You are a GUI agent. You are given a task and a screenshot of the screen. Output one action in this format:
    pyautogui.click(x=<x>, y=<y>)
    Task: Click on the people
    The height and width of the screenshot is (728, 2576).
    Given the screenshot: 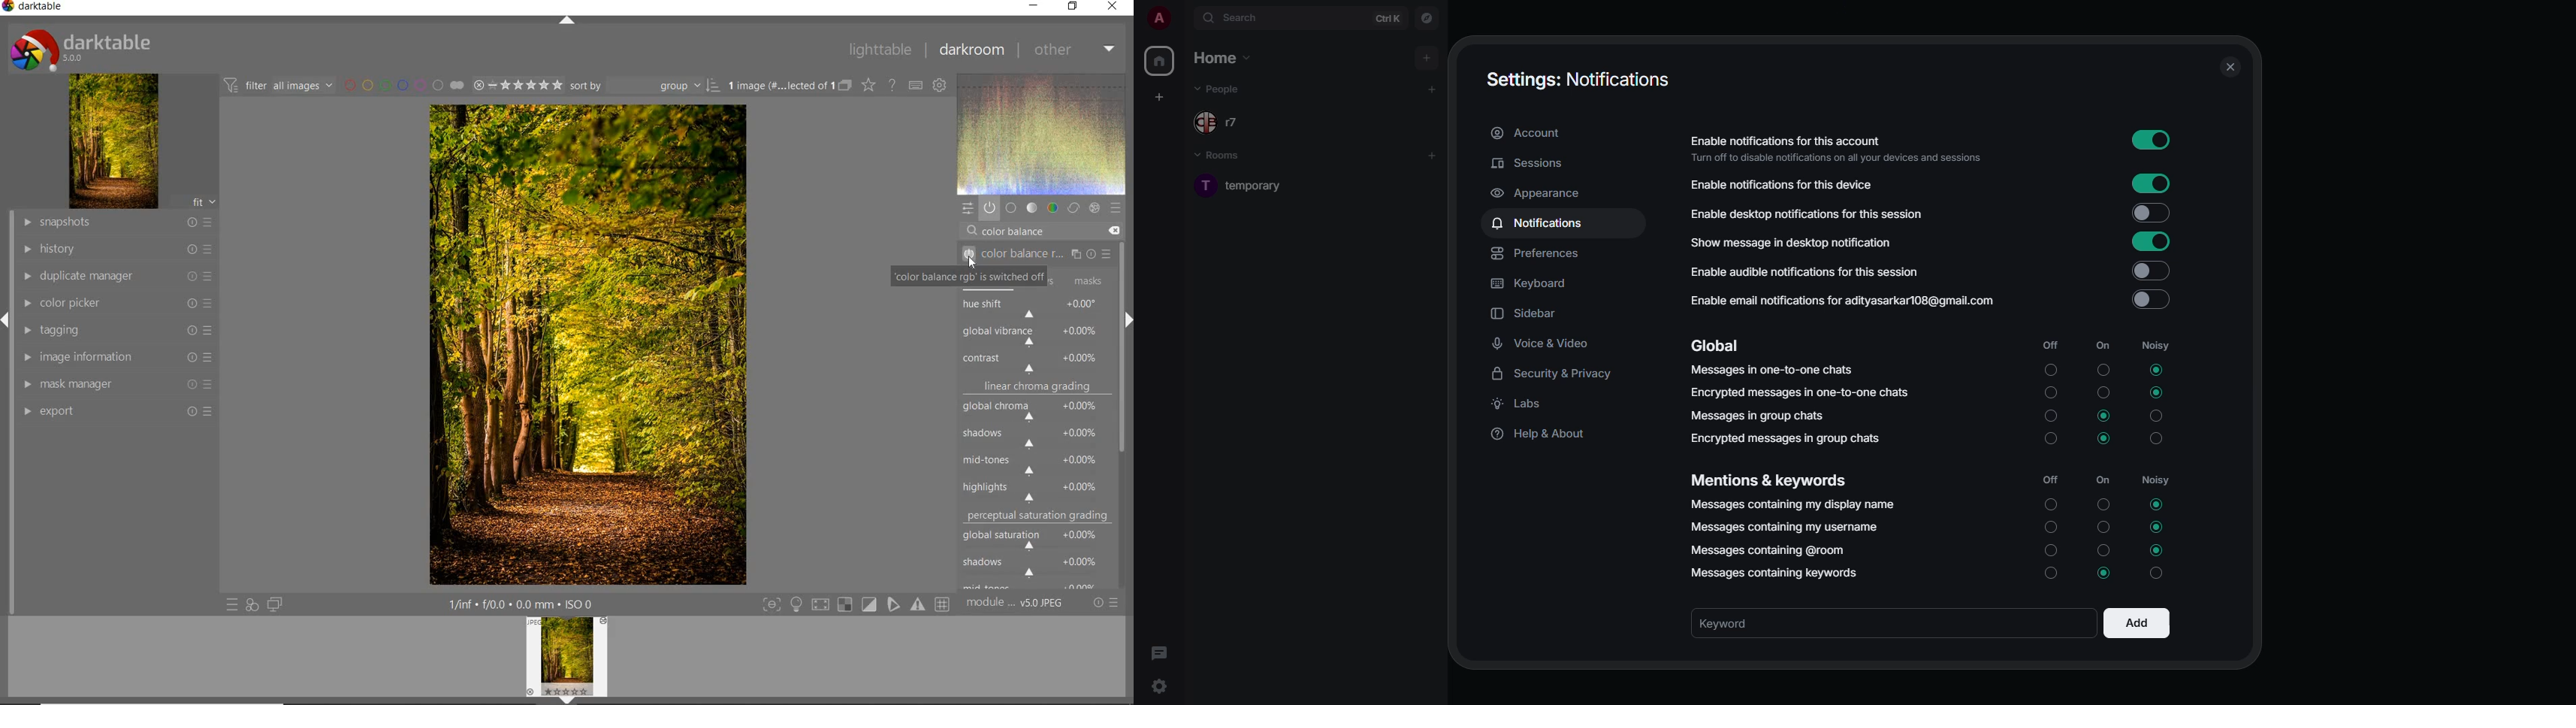 What is the action you would take?
    pyautogui.click(x=1233, y=122)
    